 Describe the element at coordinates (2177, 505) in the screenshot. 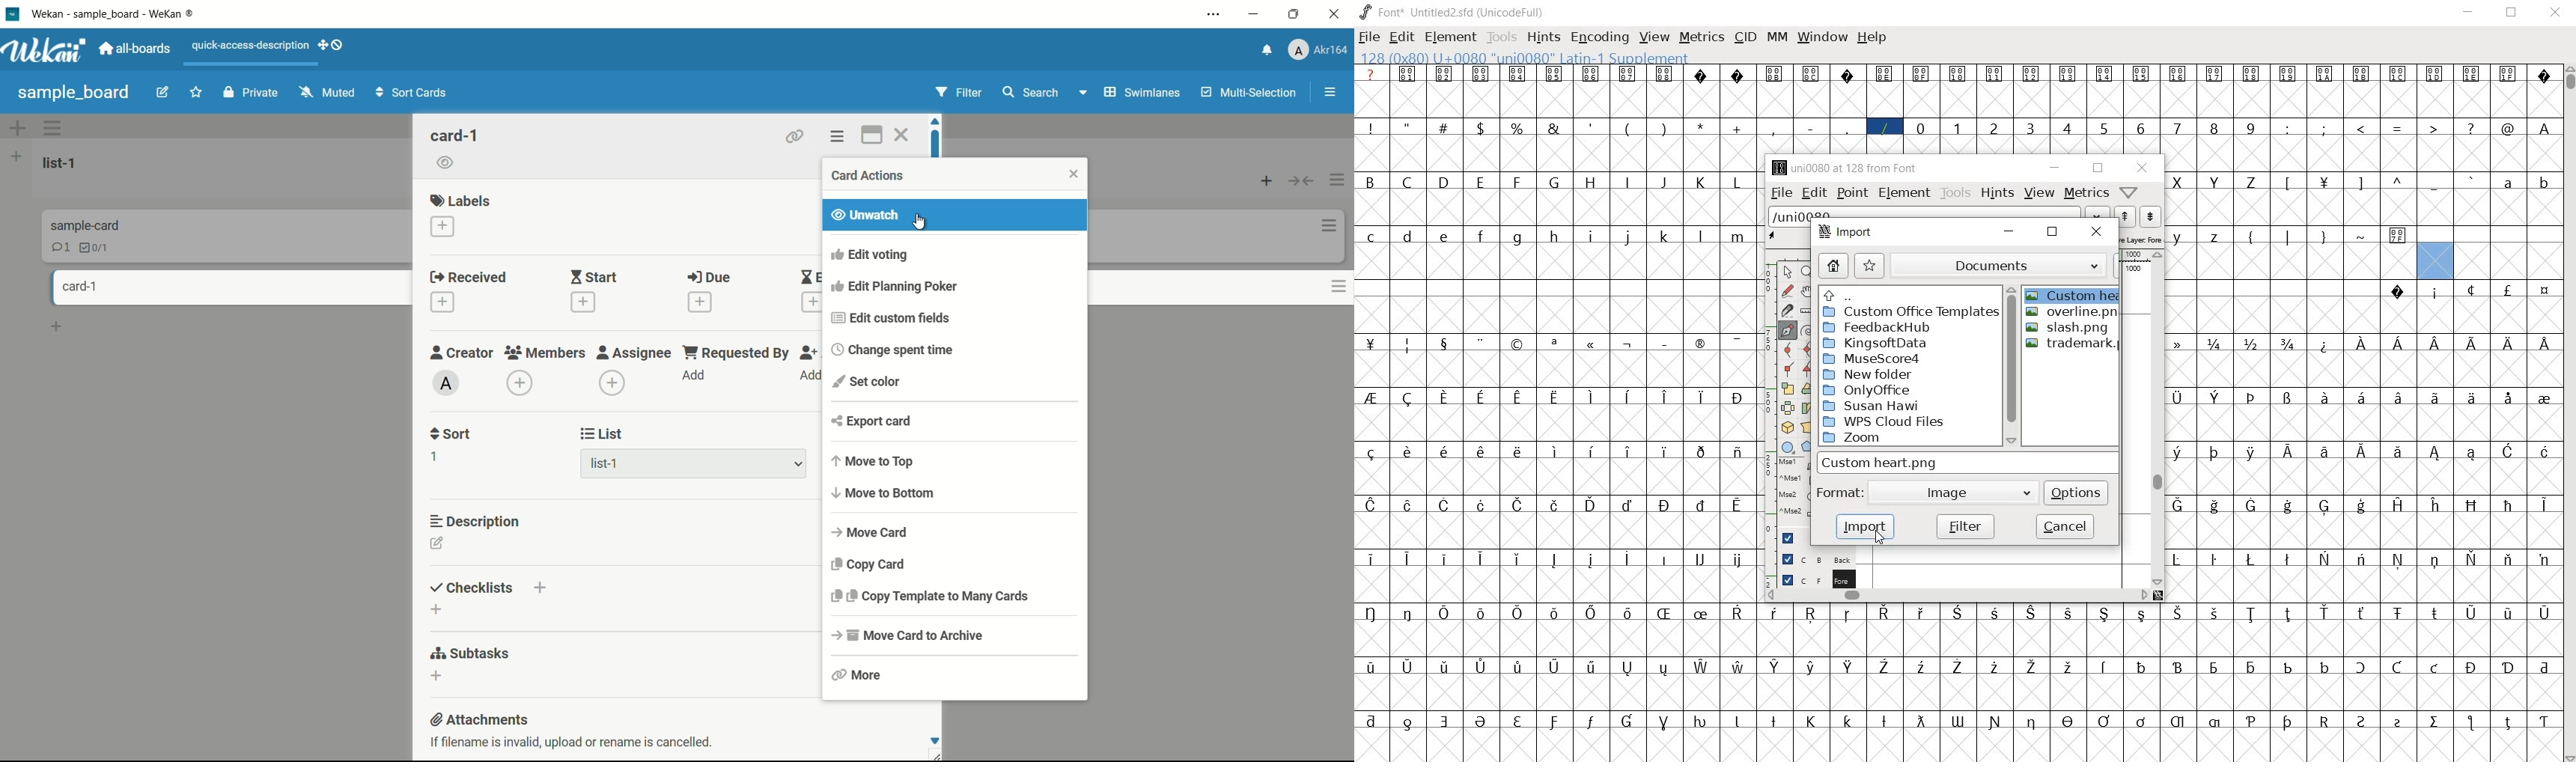

I see `glyph` at that location.